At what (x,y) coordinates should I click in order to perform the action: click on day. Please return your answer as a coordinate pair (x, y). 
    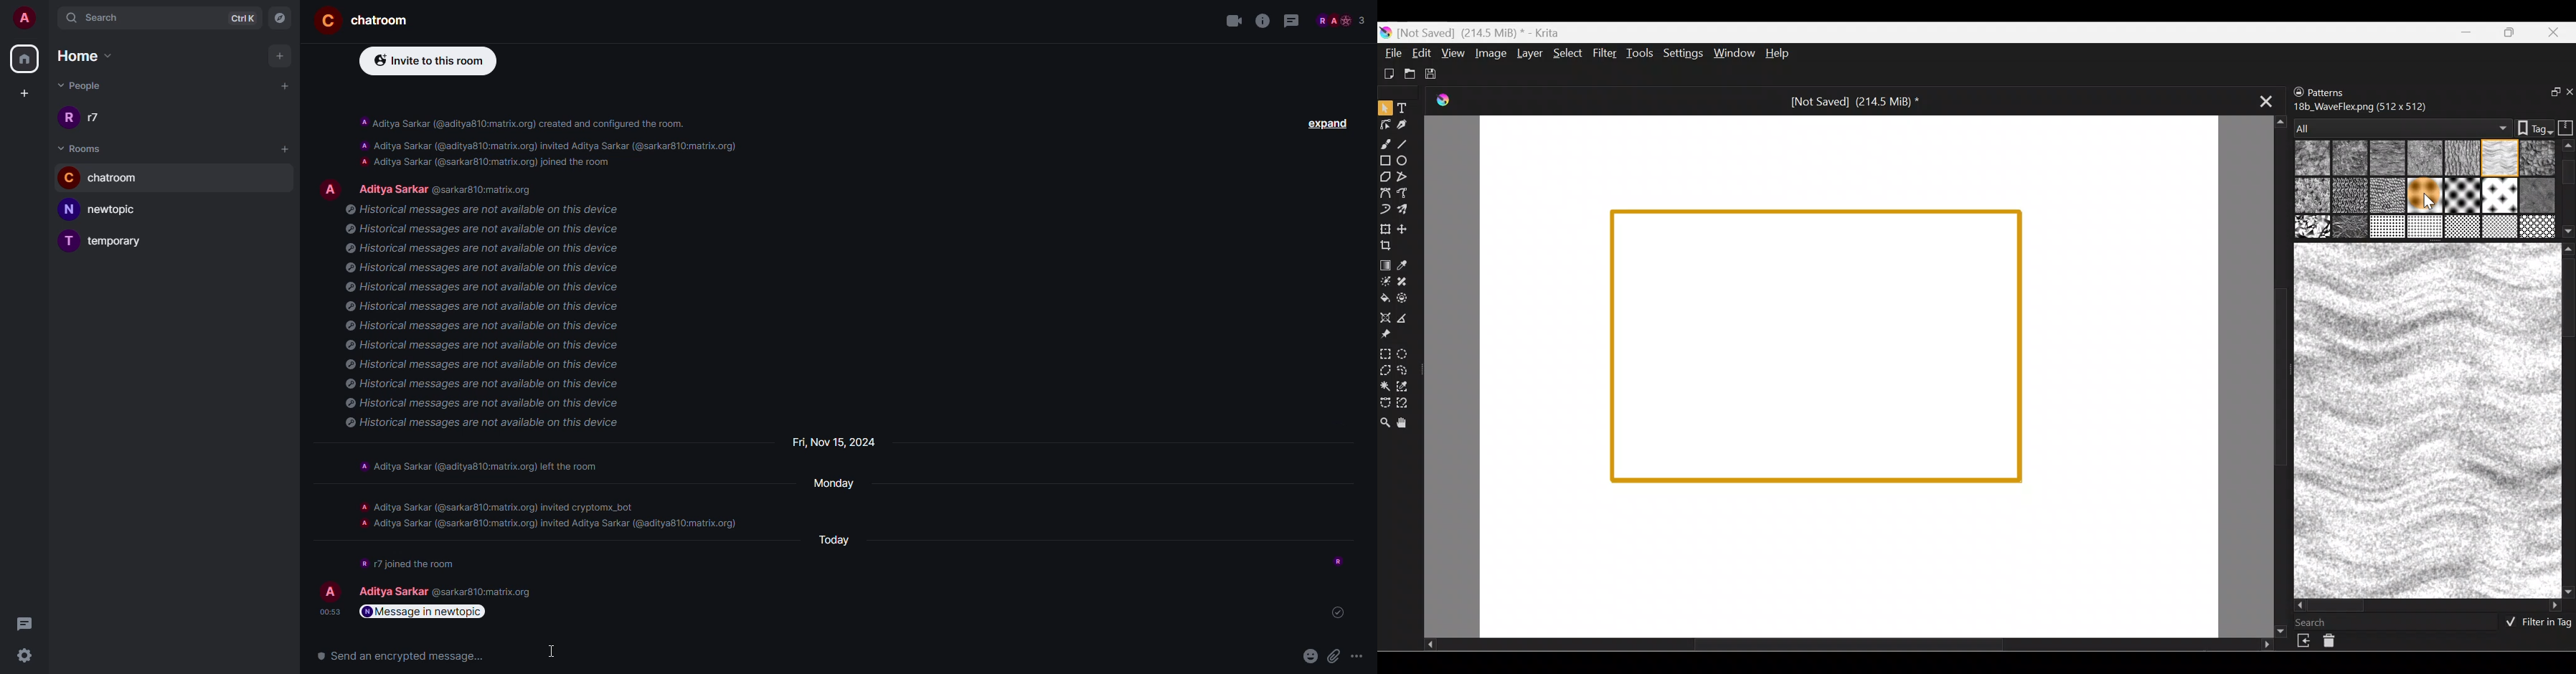
    Looking at the image, I should click on (836, 486).